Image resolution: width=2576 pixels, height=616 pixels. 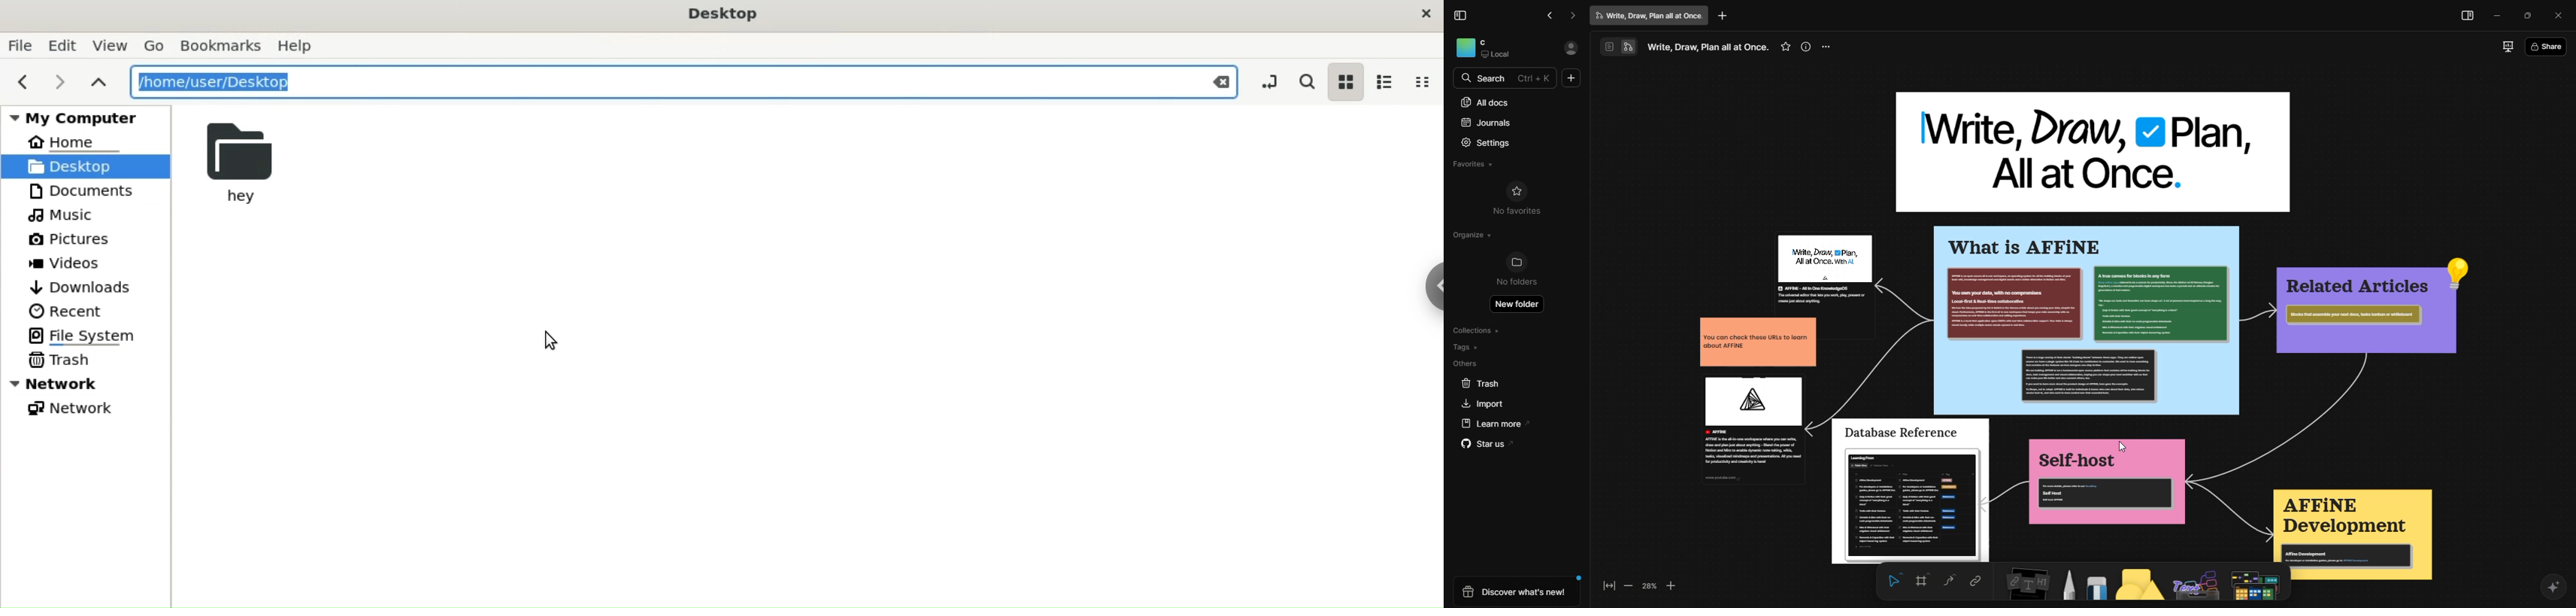 What do you see at coordinates (2095, 584) in the screenshot?
I see `Eraser` at bounding box center [2095, 584].